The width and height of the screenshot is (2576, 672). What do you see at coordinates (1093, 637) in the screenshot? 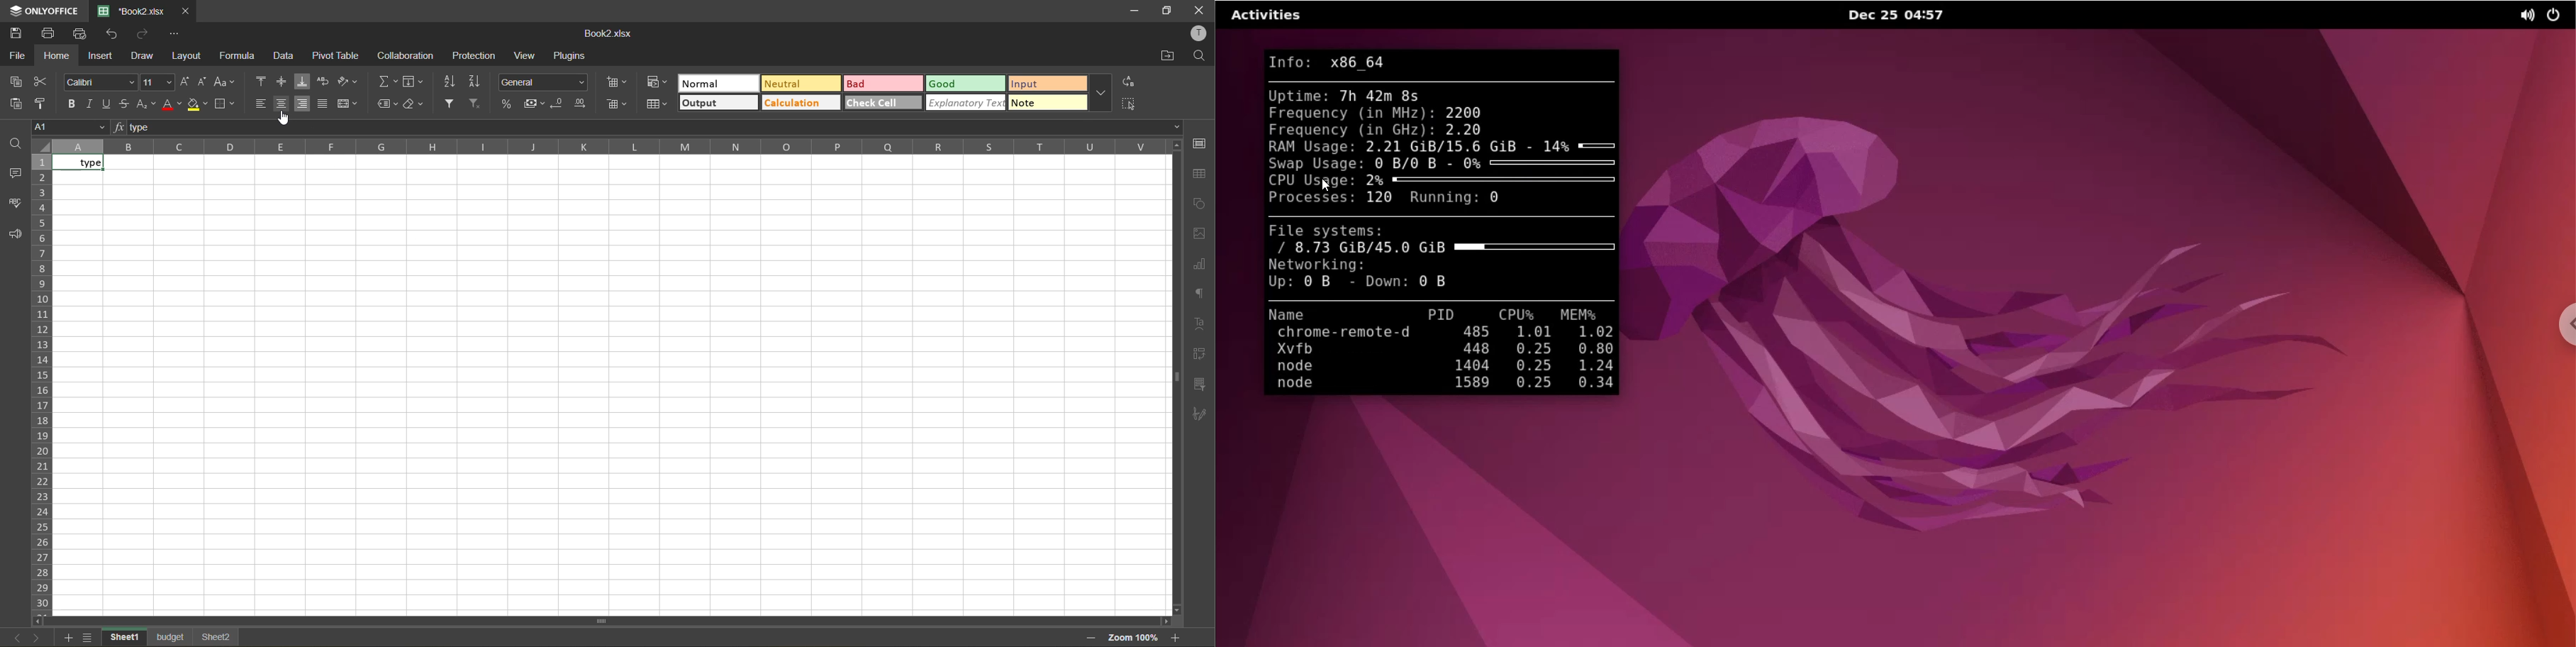
I see `zoom out` at bounding box center [1093, 637].